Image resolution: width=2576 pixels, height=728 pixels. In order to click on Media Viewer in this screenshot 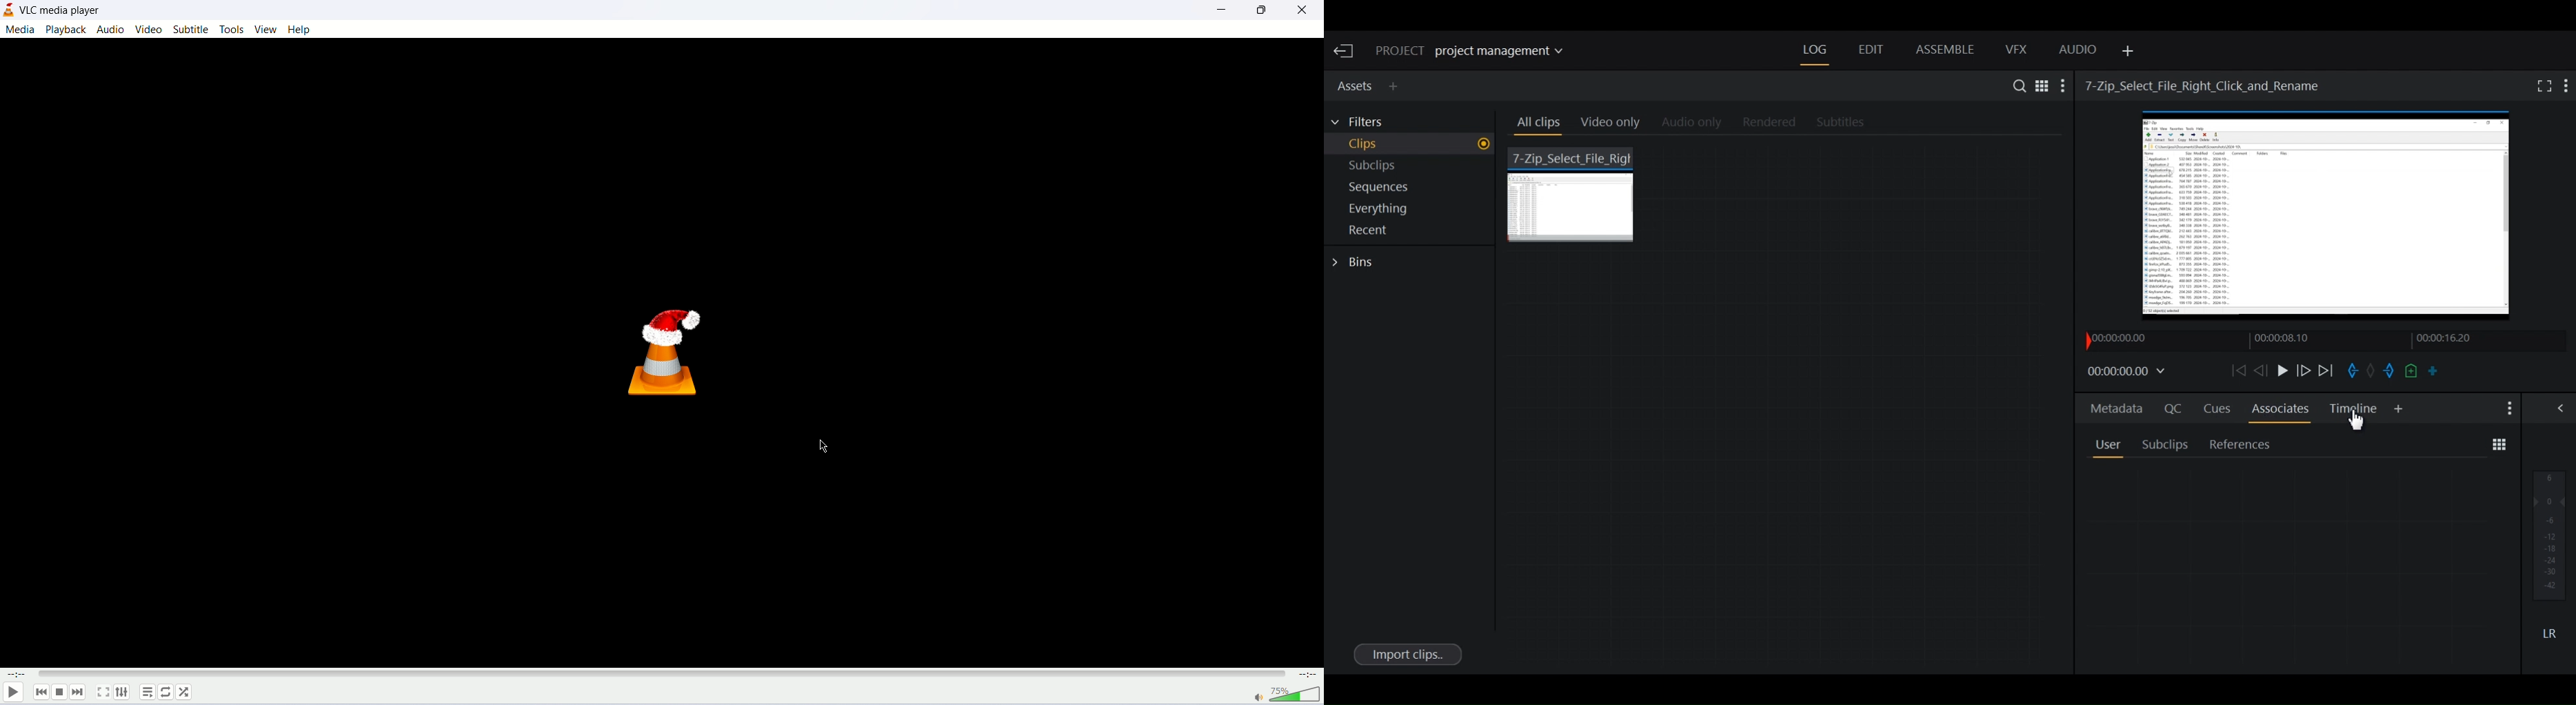, I will do `click(2329, 219)`.